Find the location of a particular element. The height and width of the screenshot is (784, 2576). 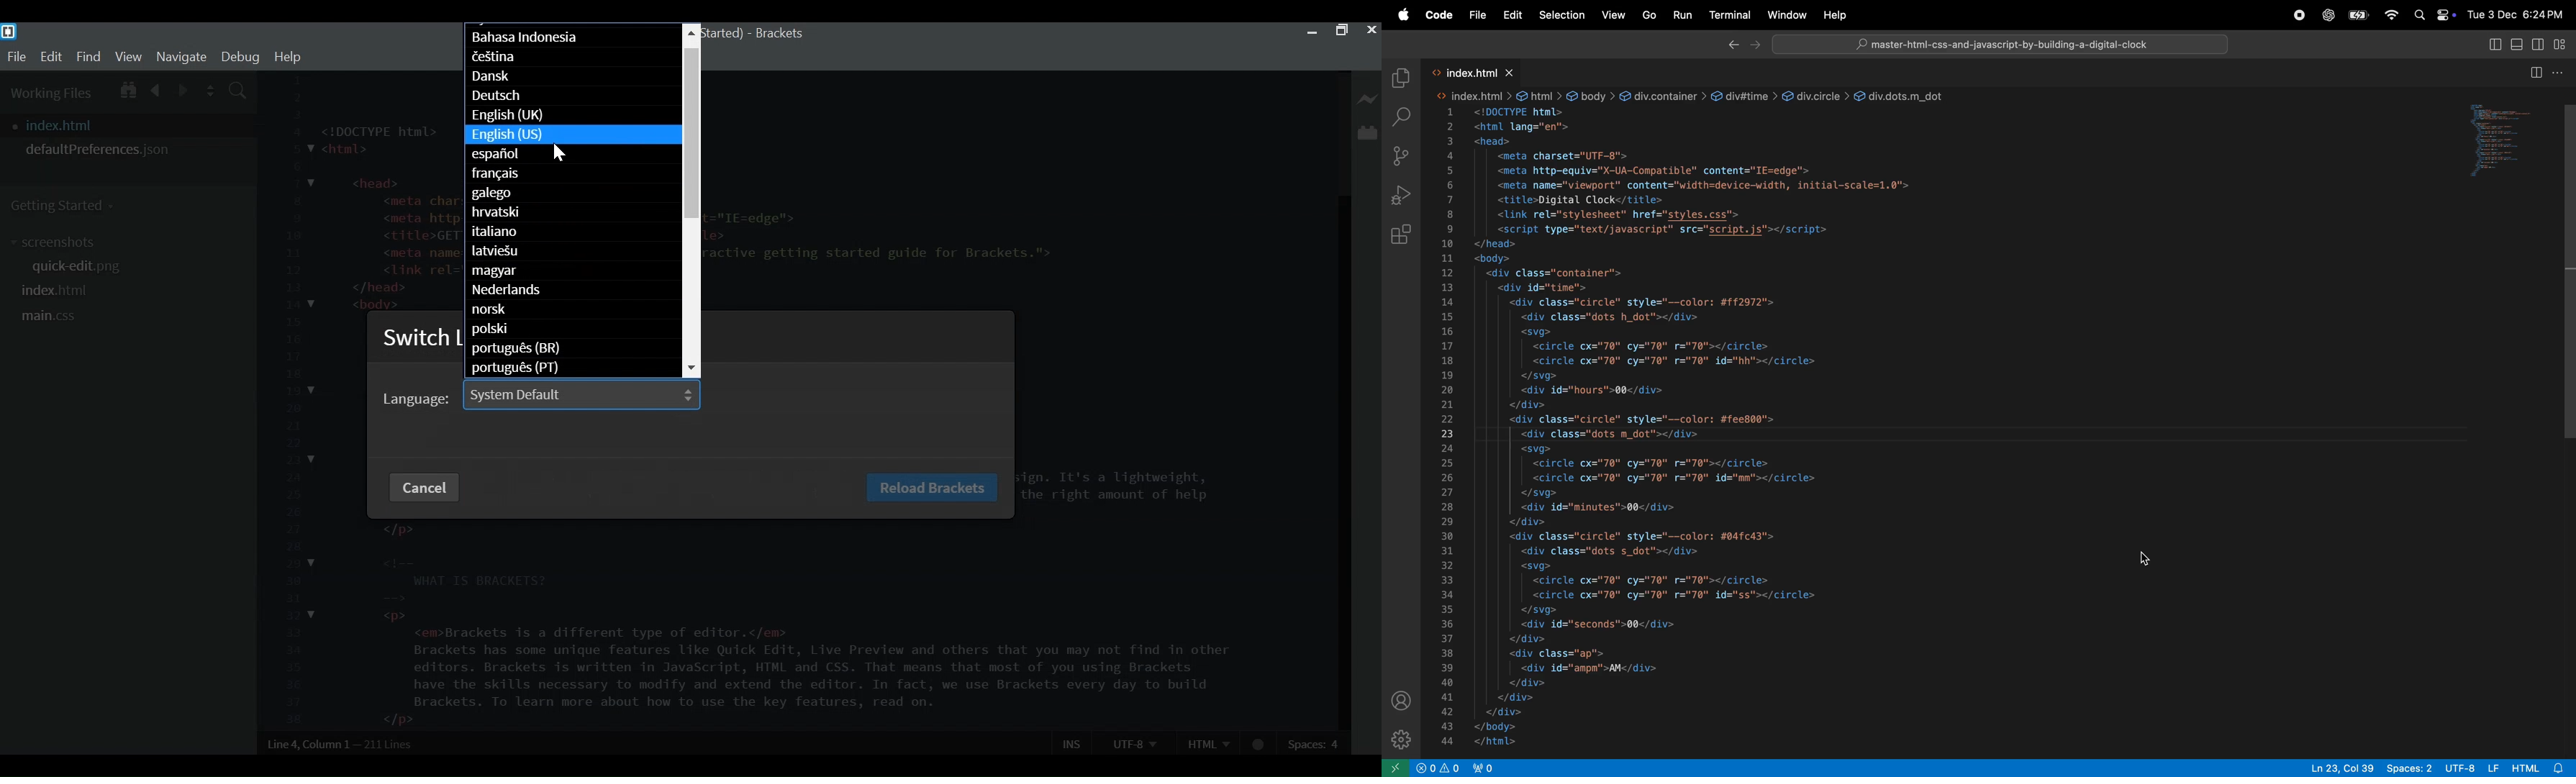

div#time is located at coordinates (1744, 94).